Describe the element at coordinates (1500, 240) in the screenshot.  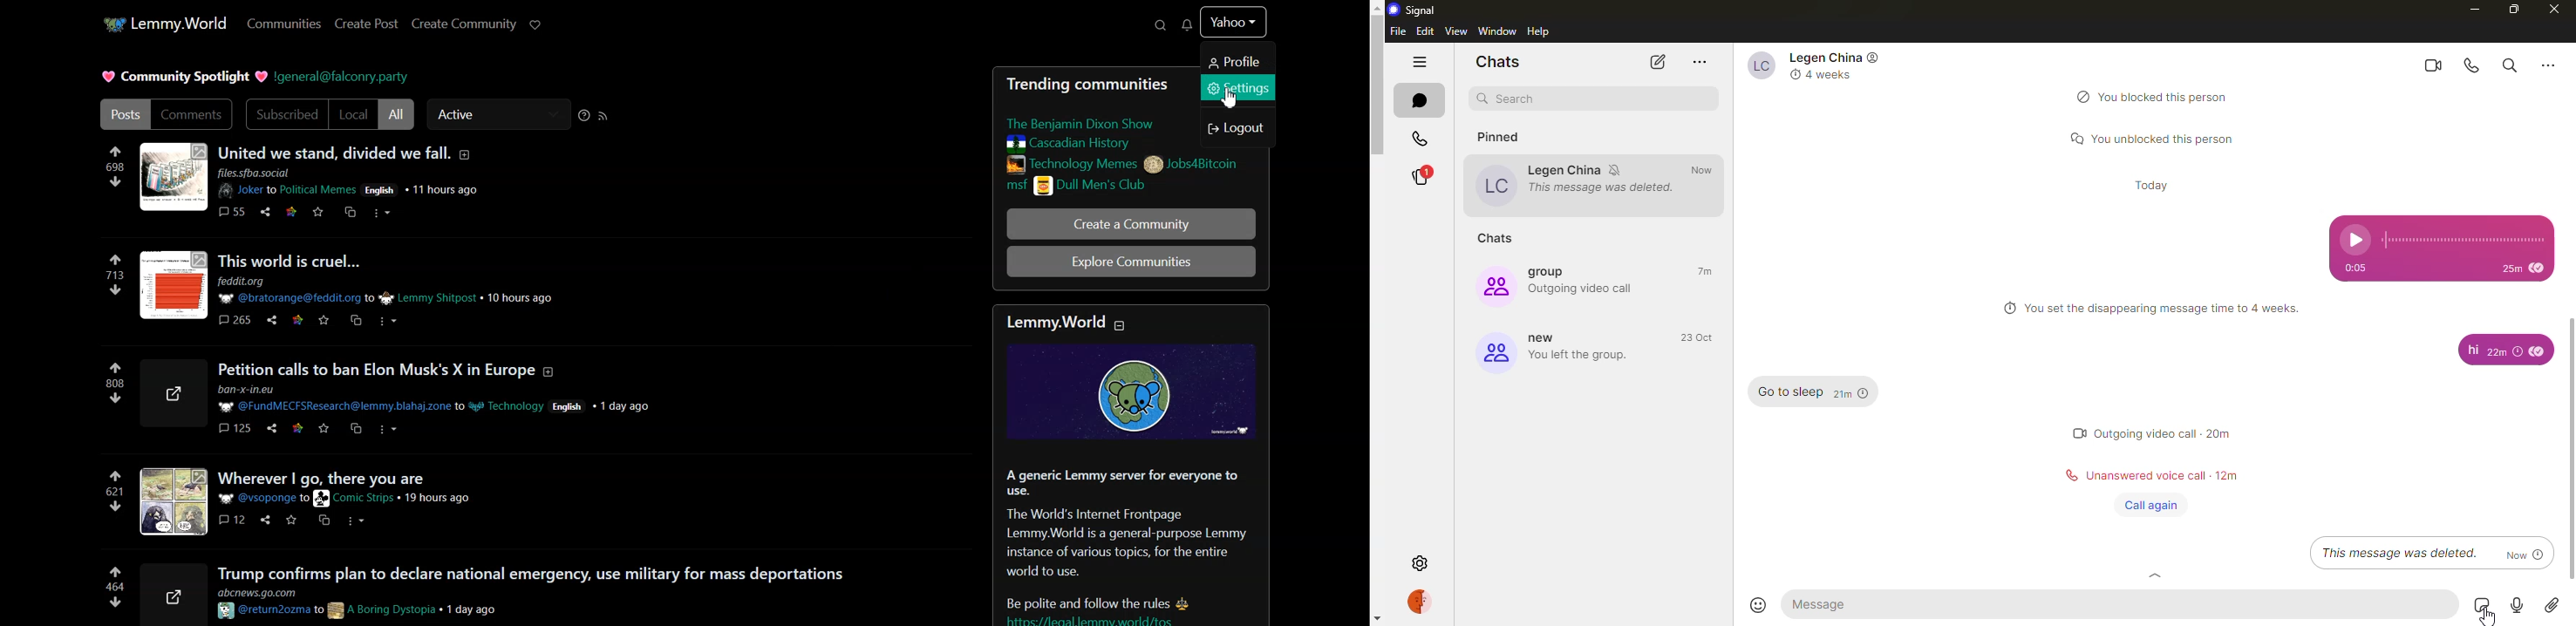
I see `chats` at that location.